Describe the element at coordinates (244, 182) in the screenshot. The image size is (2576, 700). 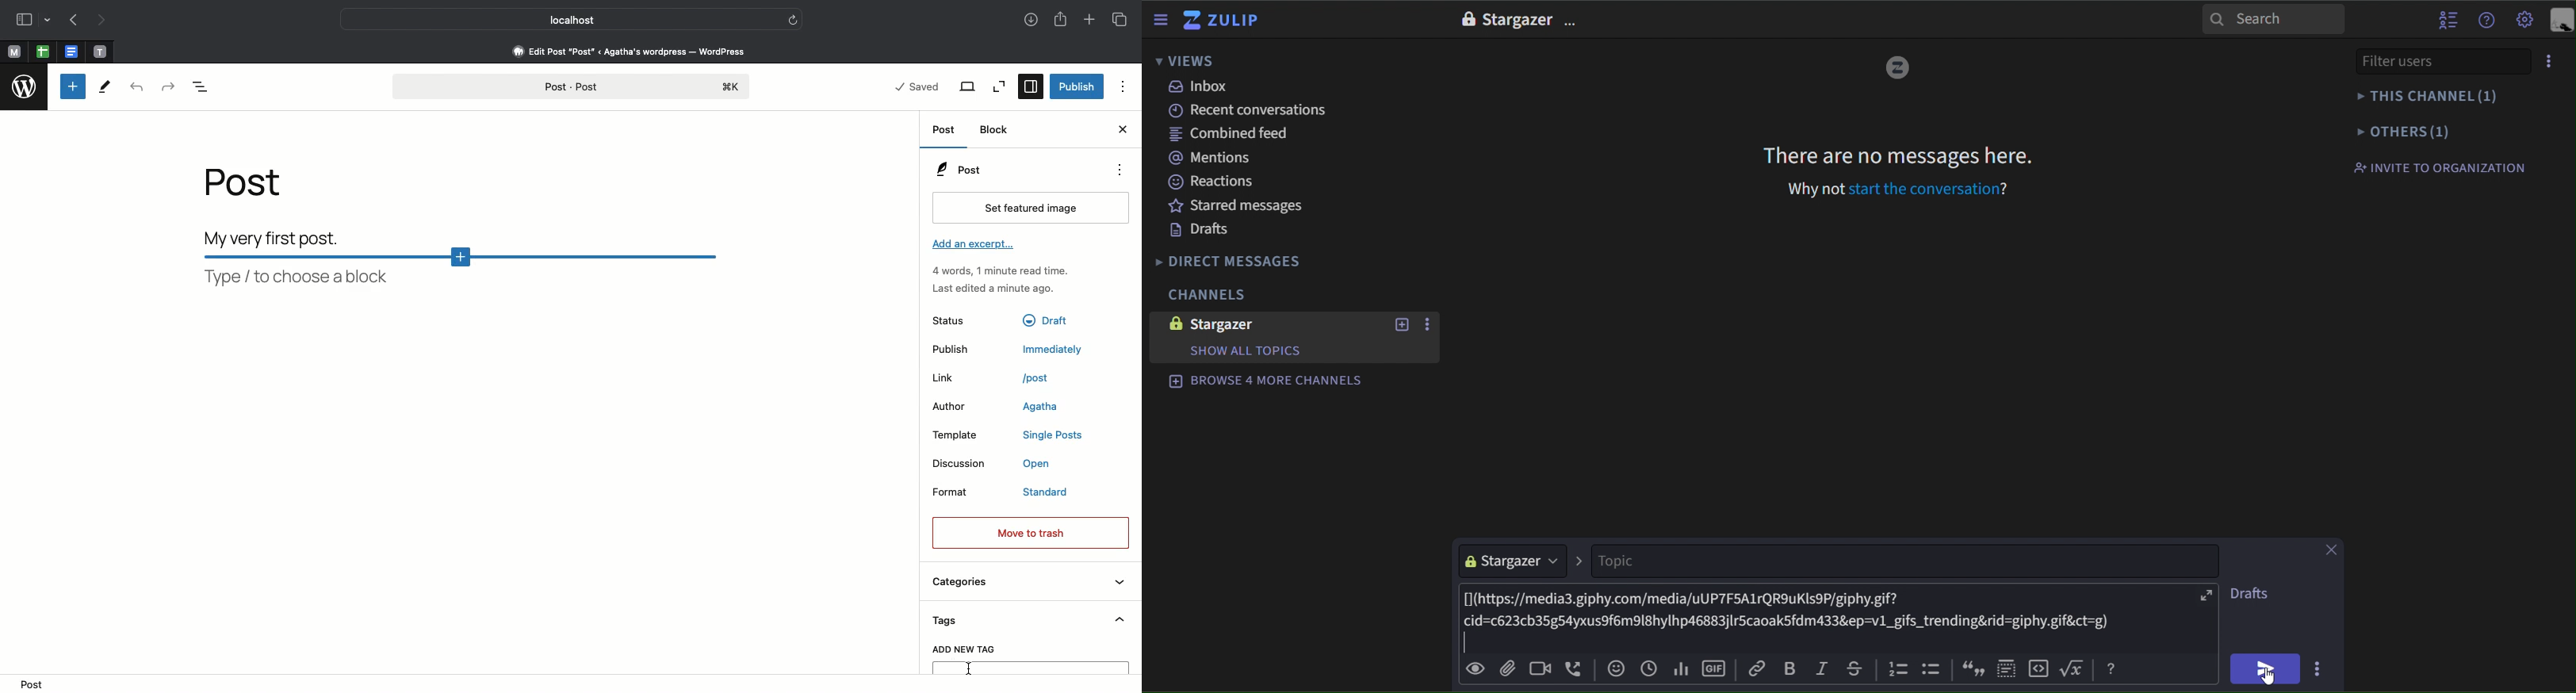
I see `Post` at that location.